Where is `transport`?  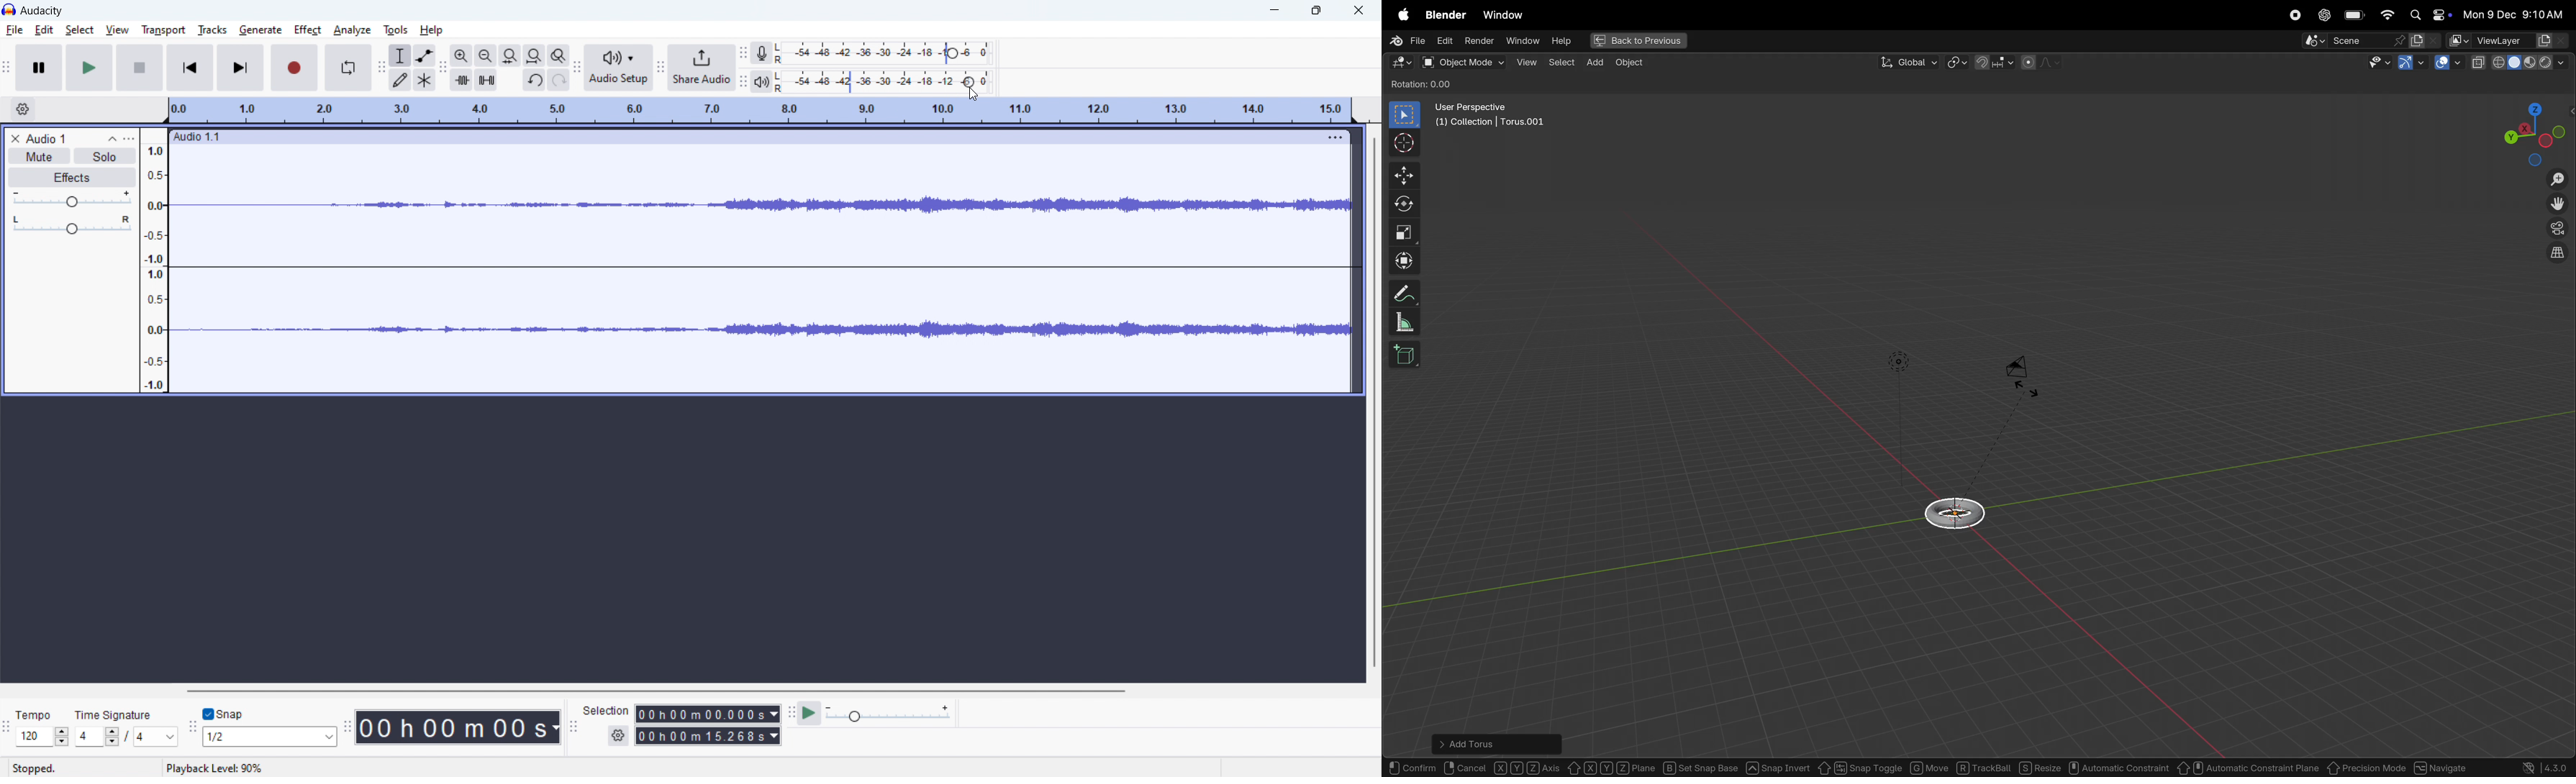
transport is located at coordinates (164, 30).